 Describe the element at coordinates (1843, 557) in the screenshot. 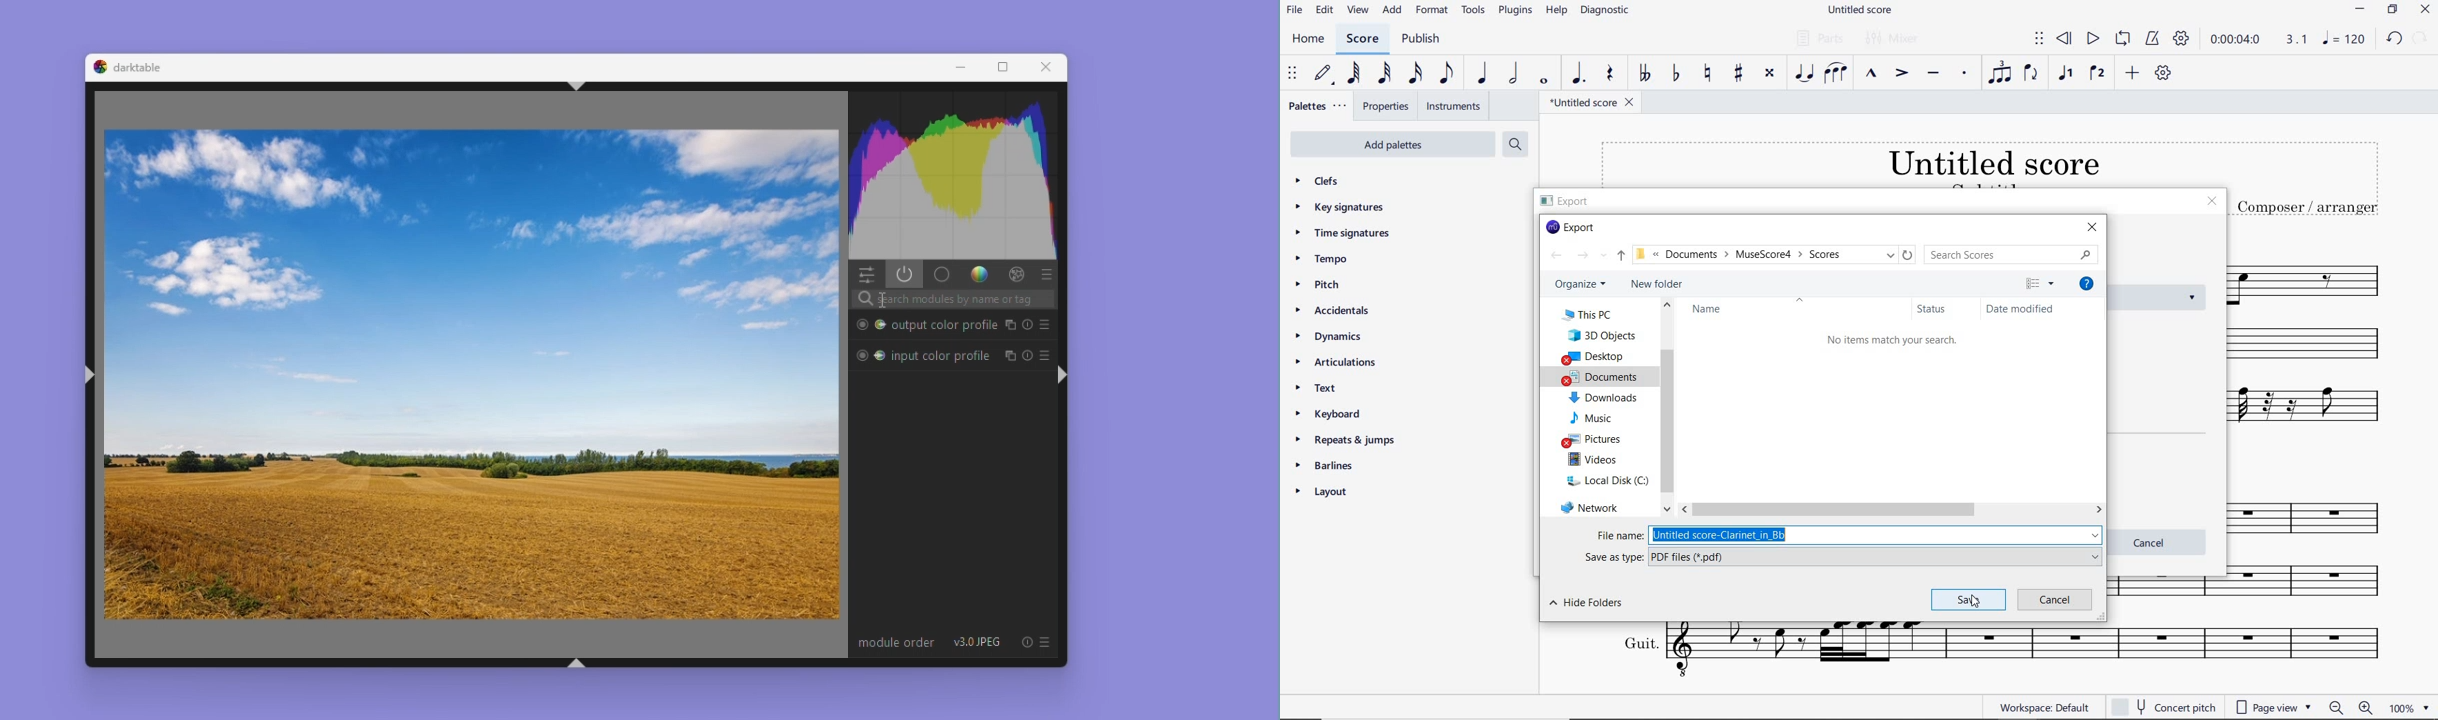

I see `save as type` at that location.